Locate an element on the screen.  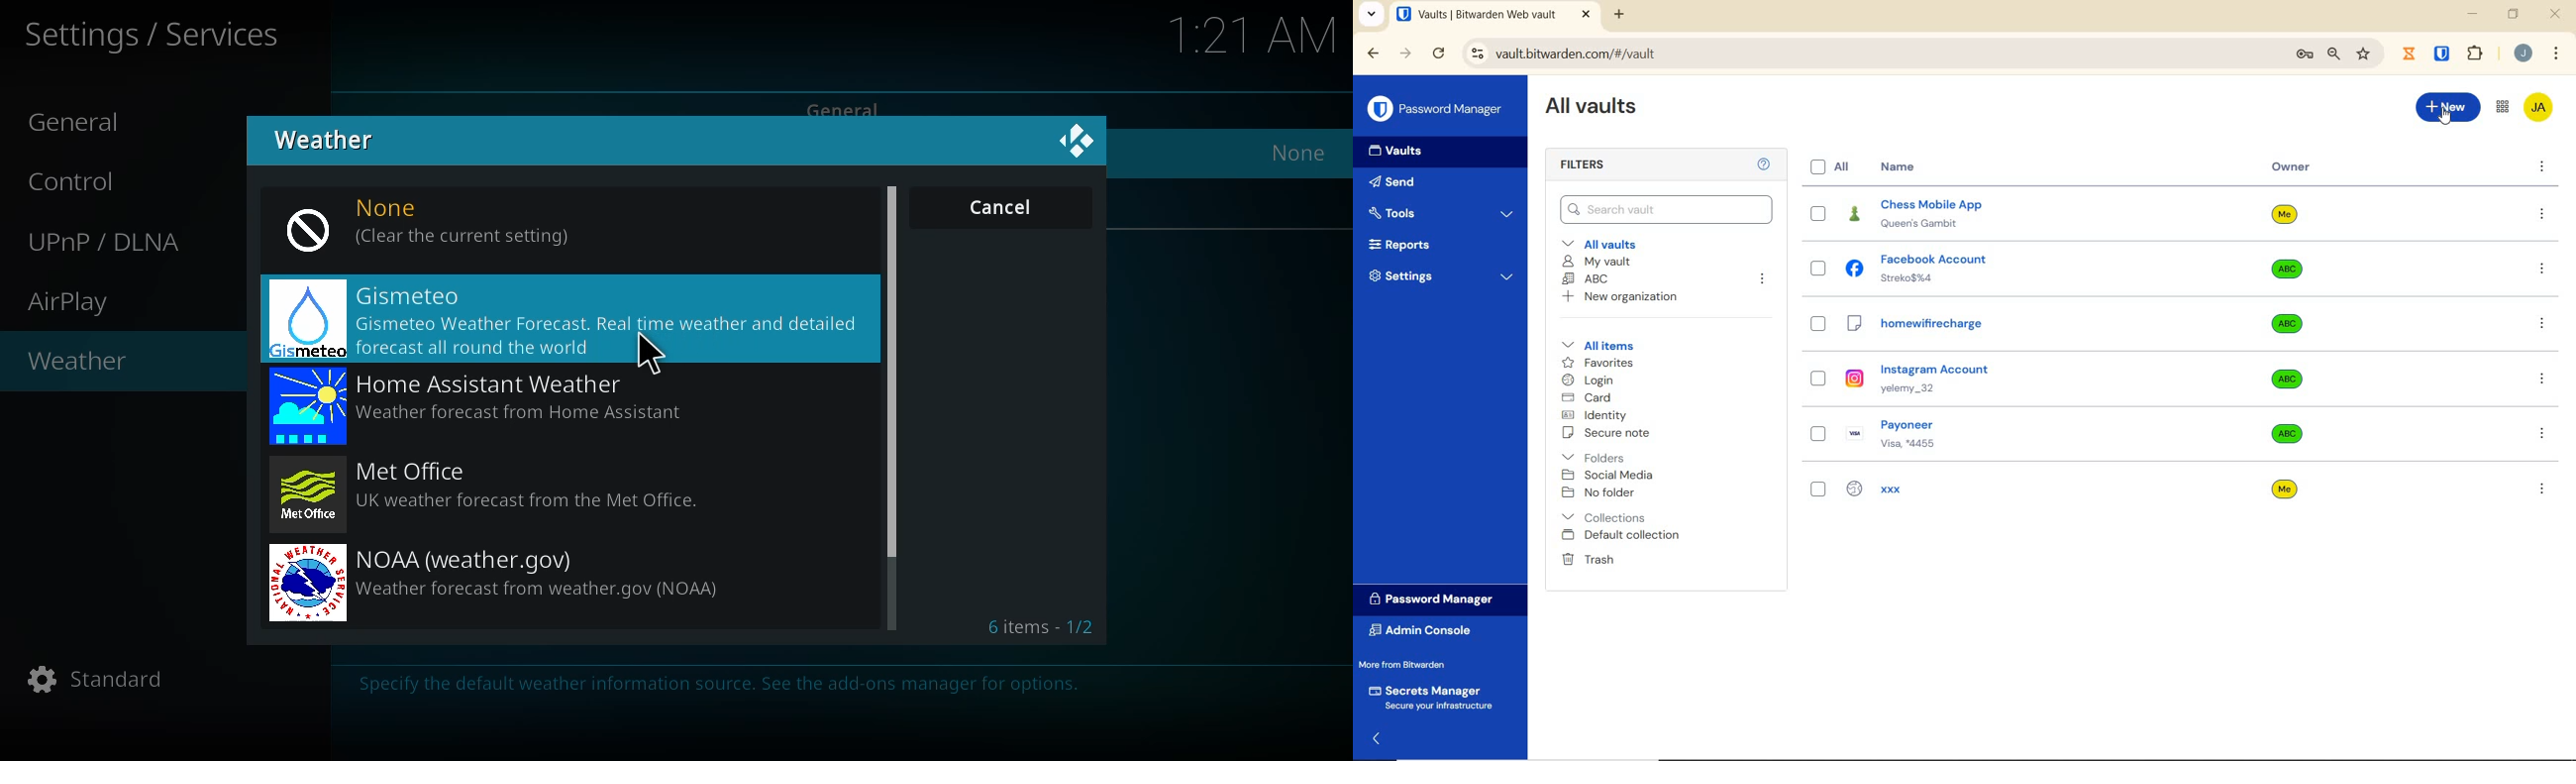
chess mobile app is located at coordinates (2023, 215).